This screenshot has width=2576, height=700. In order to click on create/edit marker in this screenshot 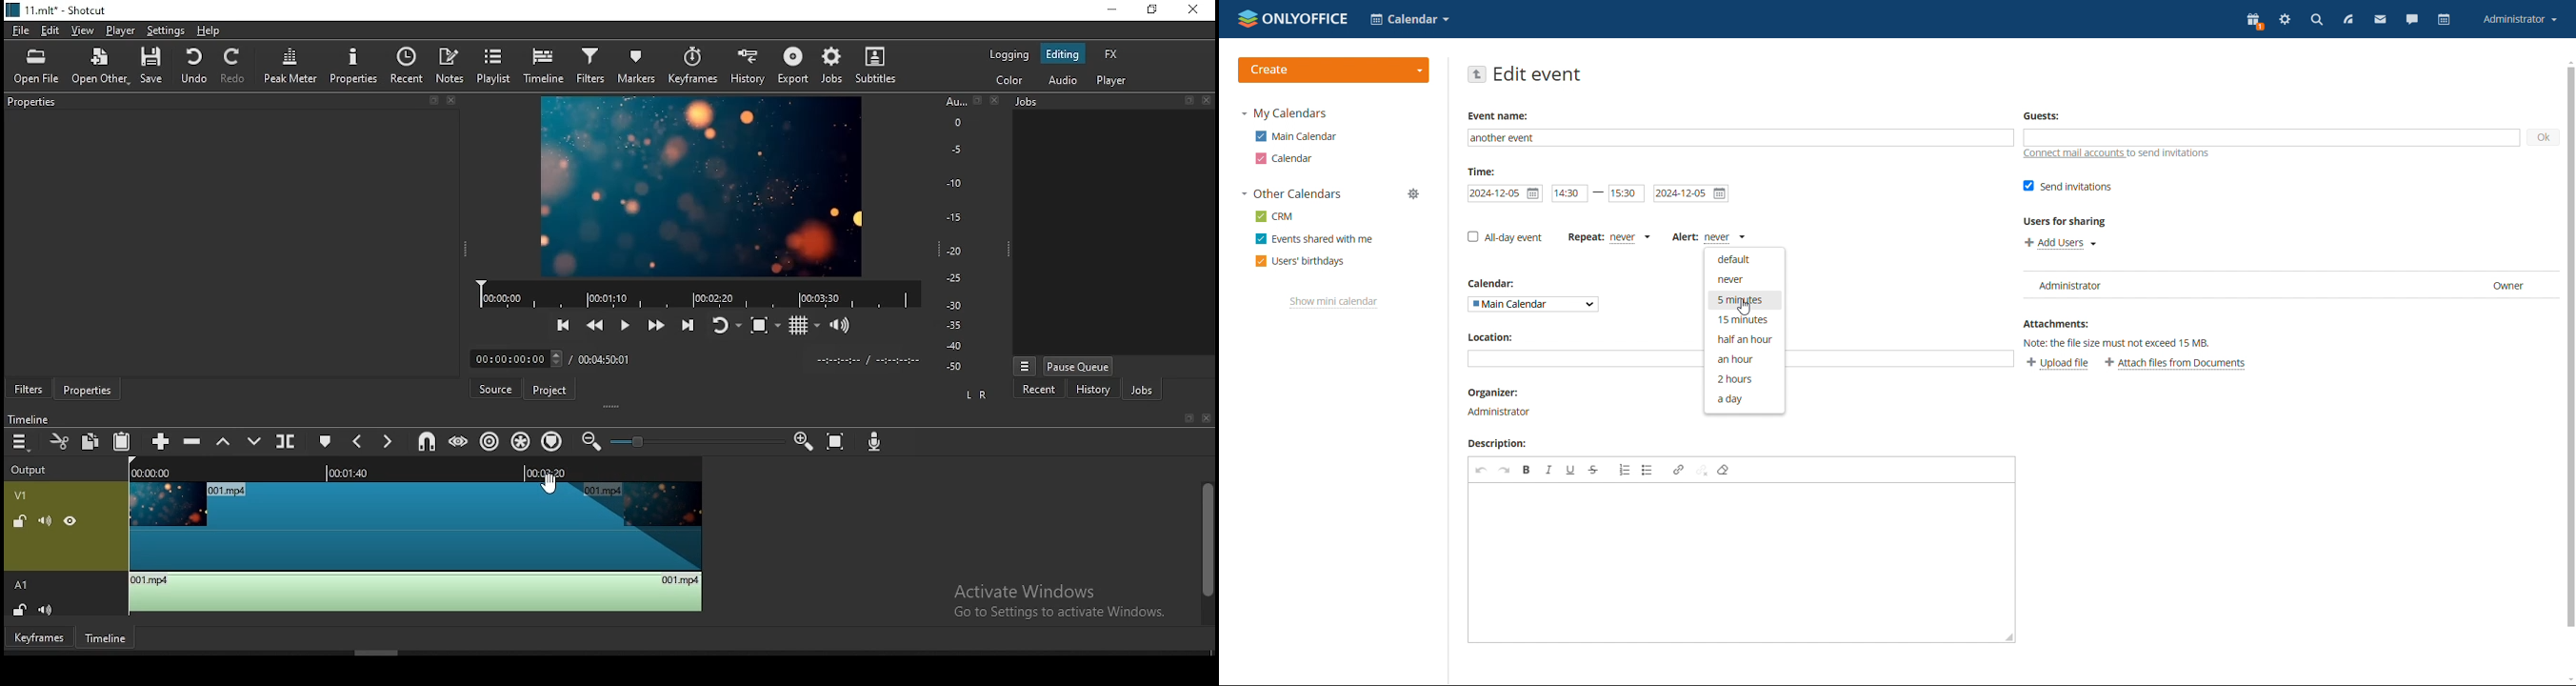, I will do `click(325, 441)`.